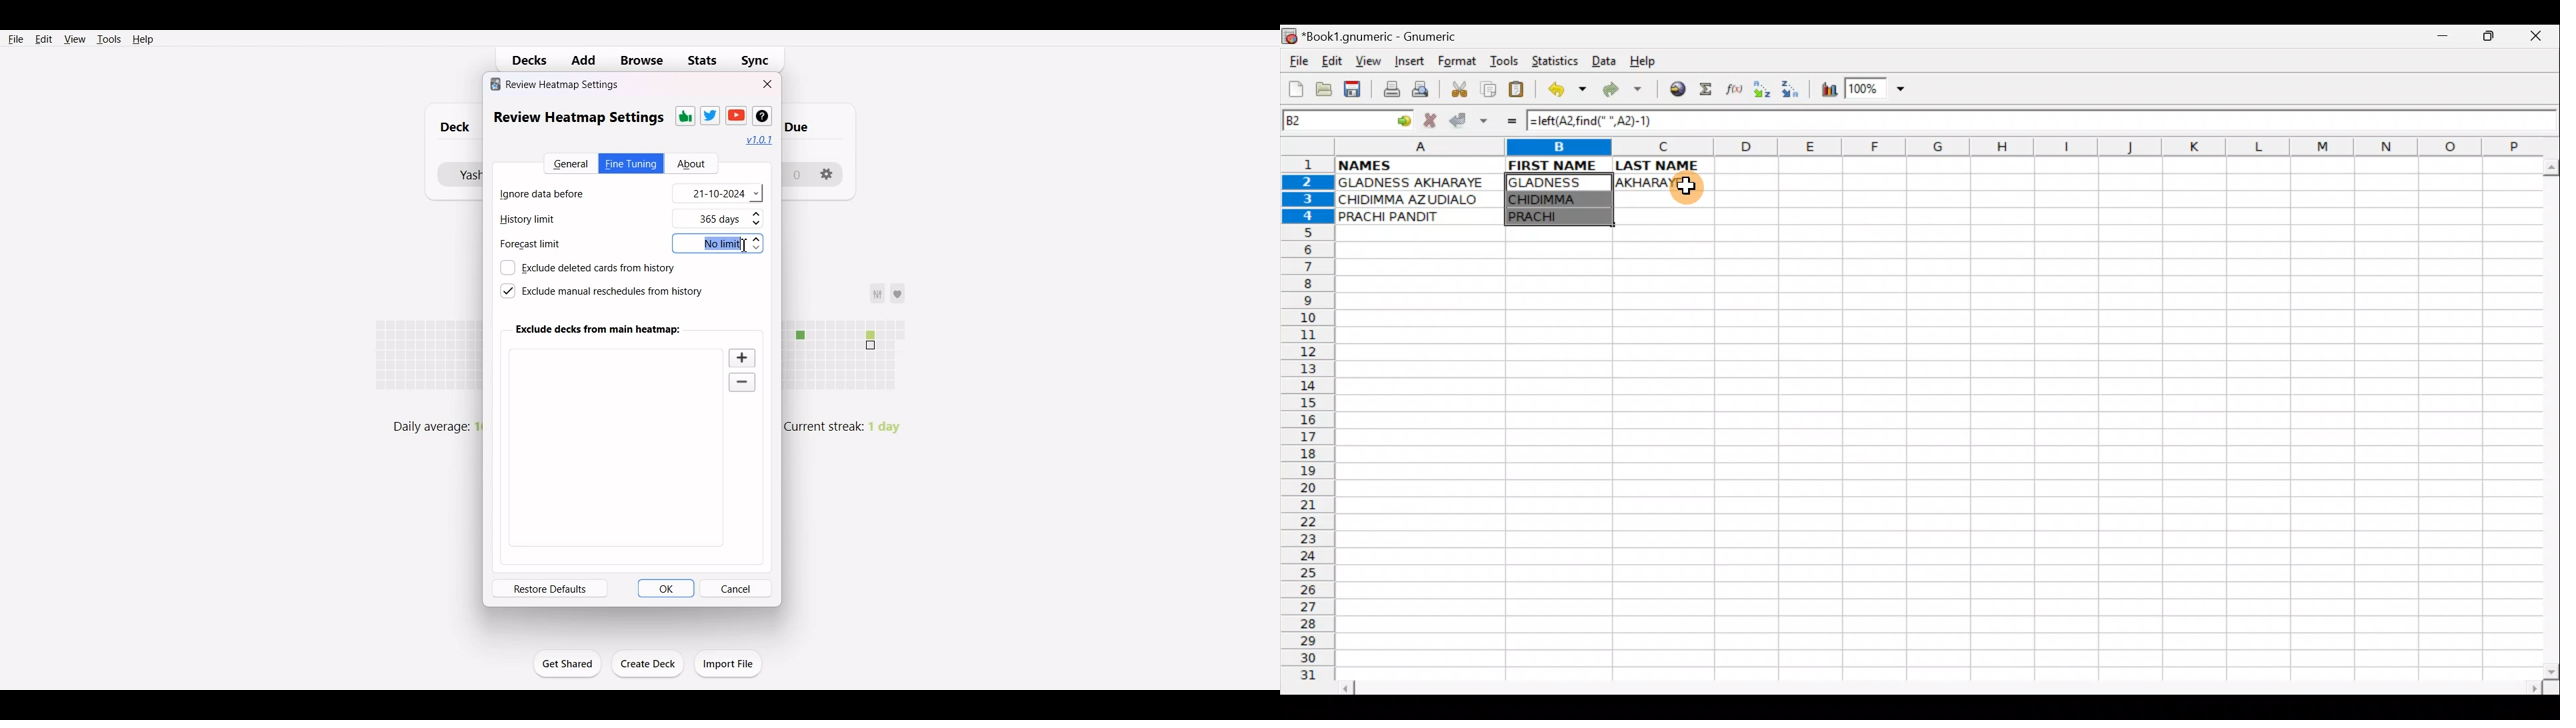 This screenshot has width=2576, height=728. I want to click on Insert, so click(1409, 61).